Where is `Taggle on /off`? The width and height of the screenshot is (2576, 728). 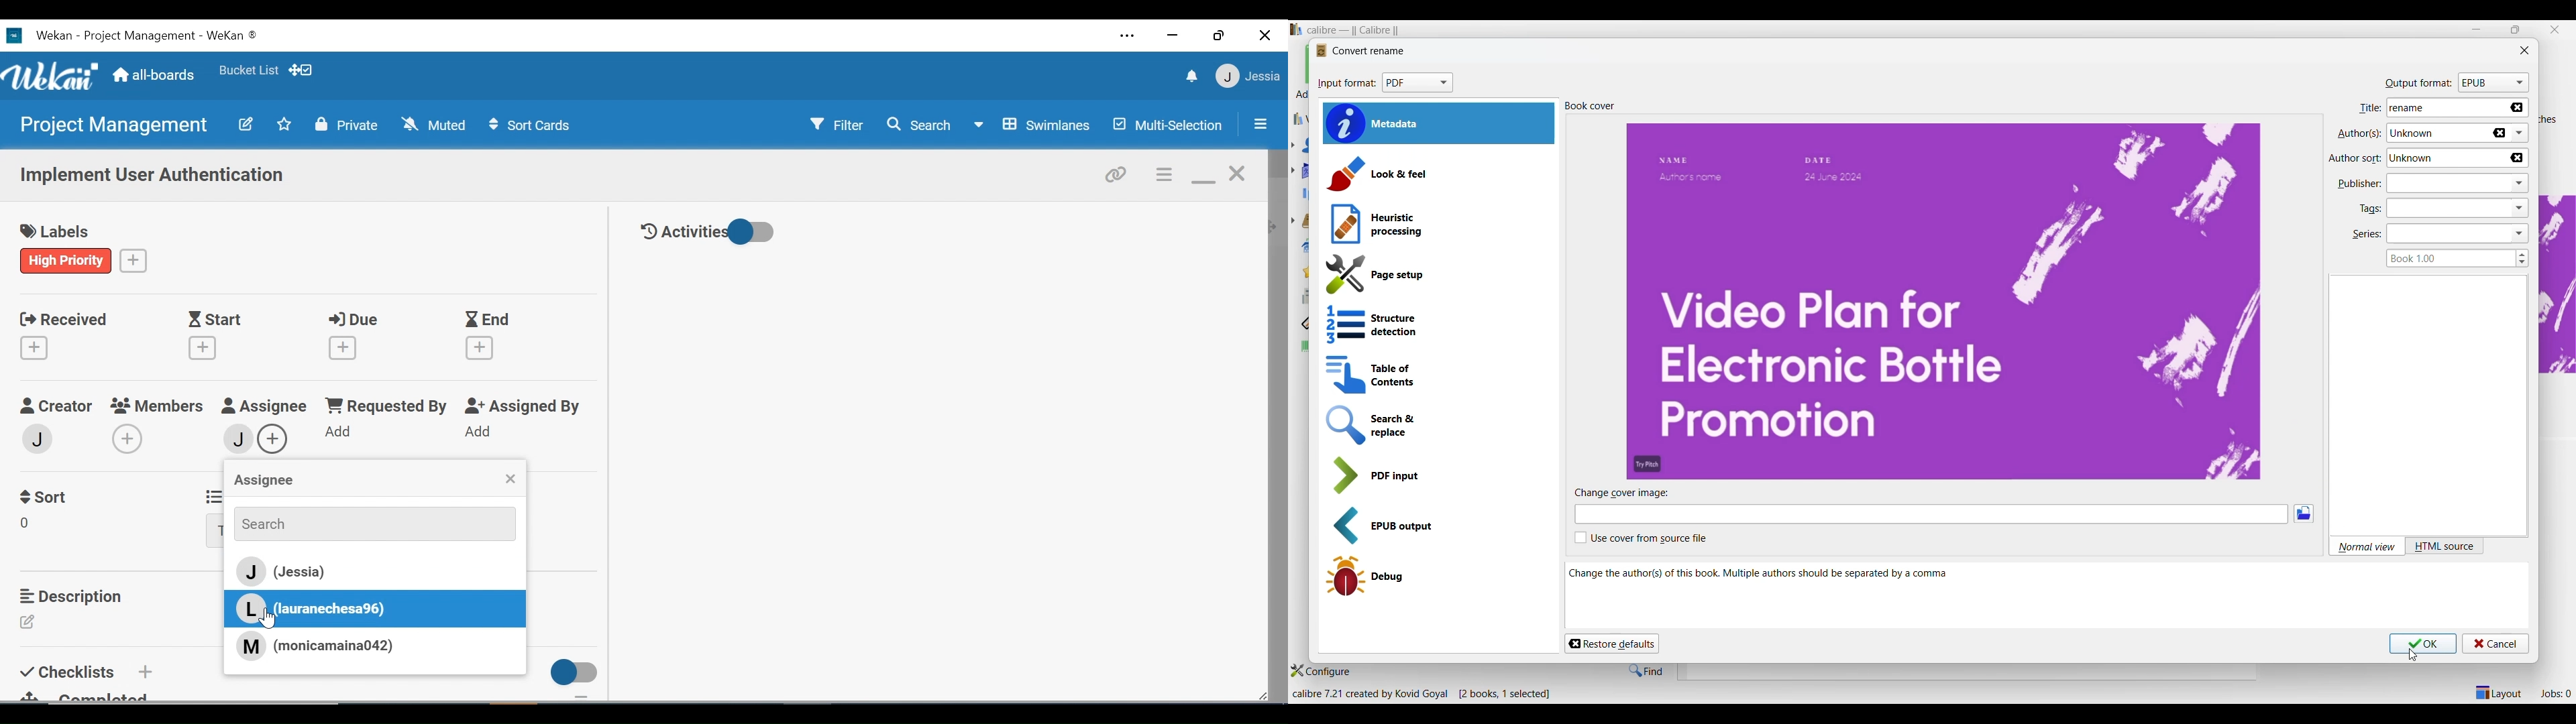
Taggle on /off is located at coordinates (570, 672).